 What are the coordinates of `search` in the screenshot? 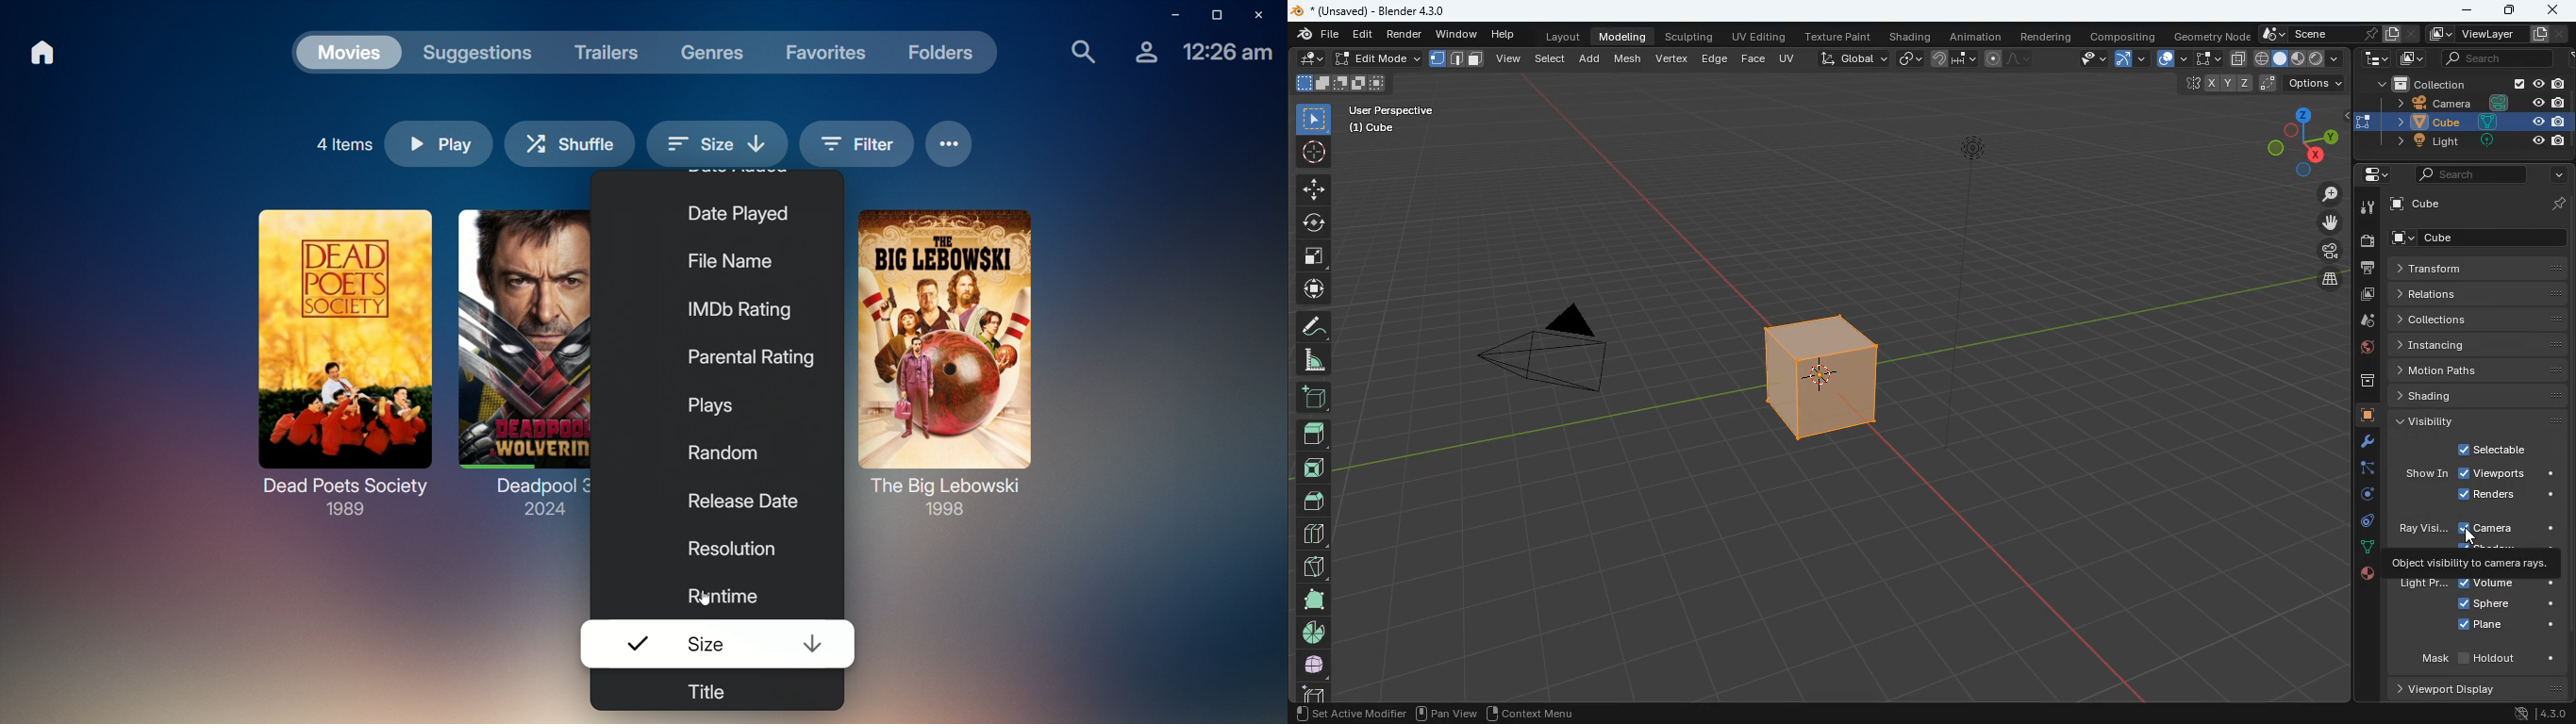 It's located at (2497, 58).